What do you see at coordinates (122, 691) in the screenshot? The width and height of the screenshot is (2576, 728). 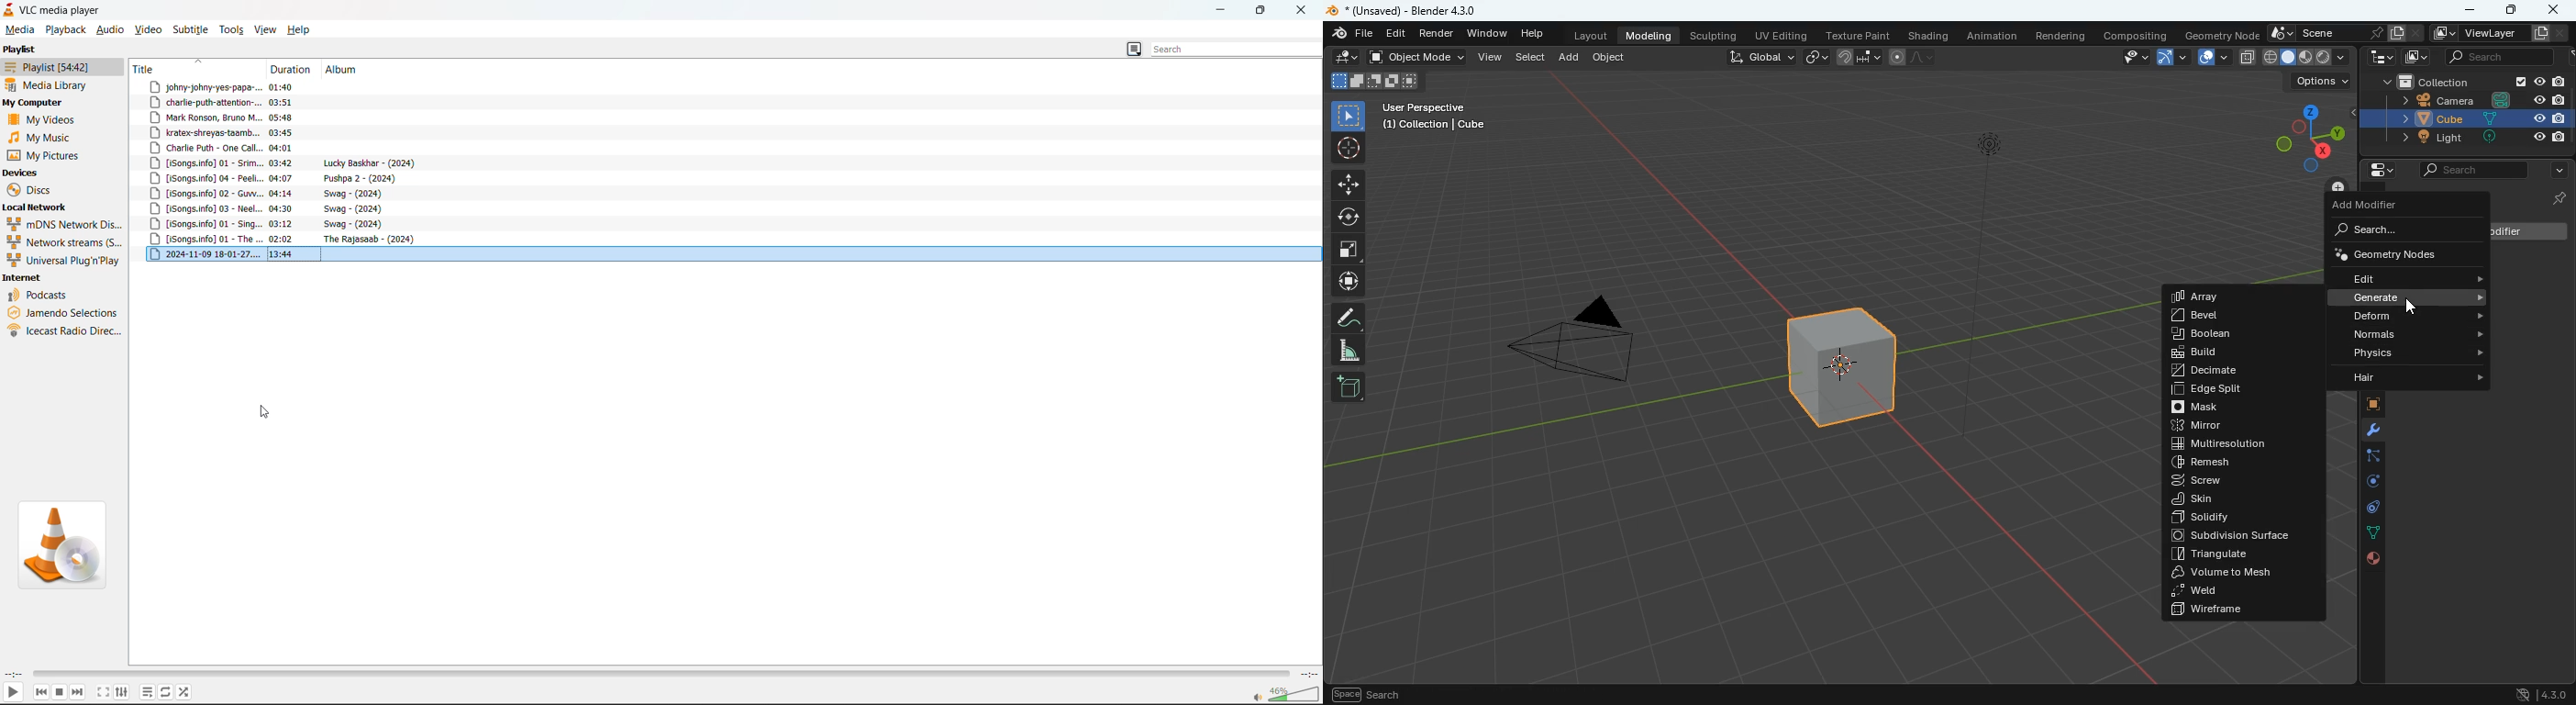 I see `settings` at bounding box center [122, 691].